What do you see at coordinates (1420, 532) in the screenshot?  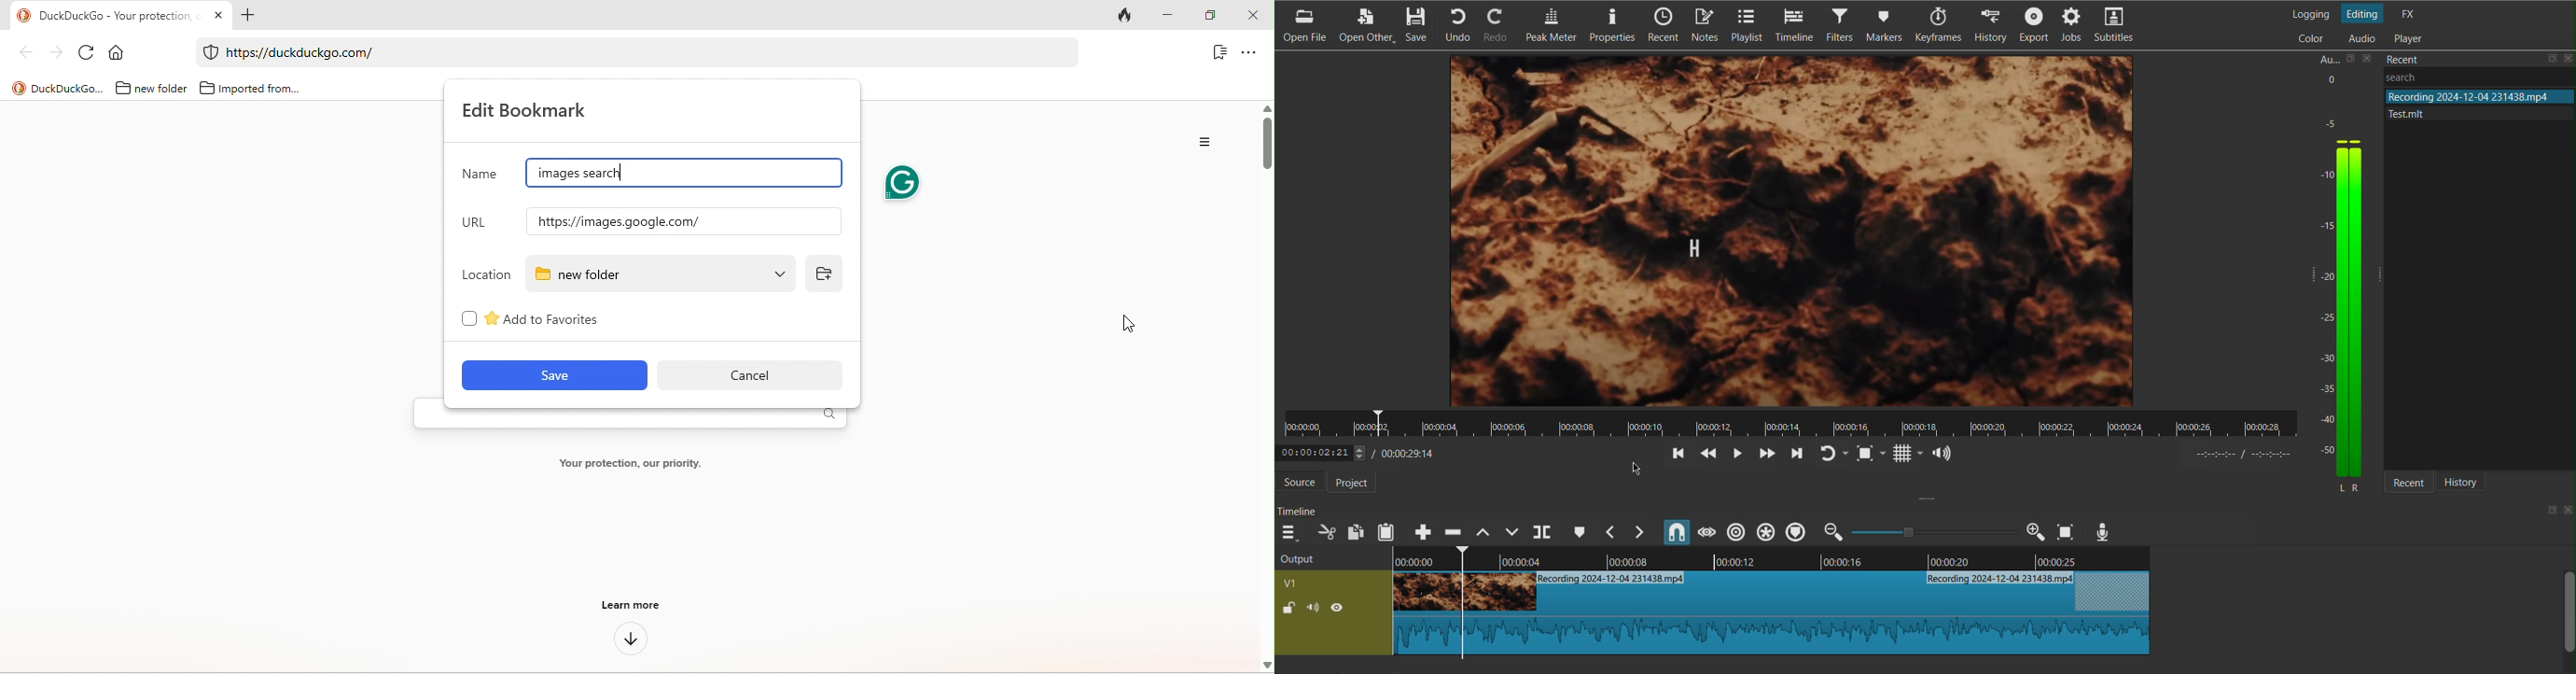 I see `Append` at bounding box center [1420, 532].